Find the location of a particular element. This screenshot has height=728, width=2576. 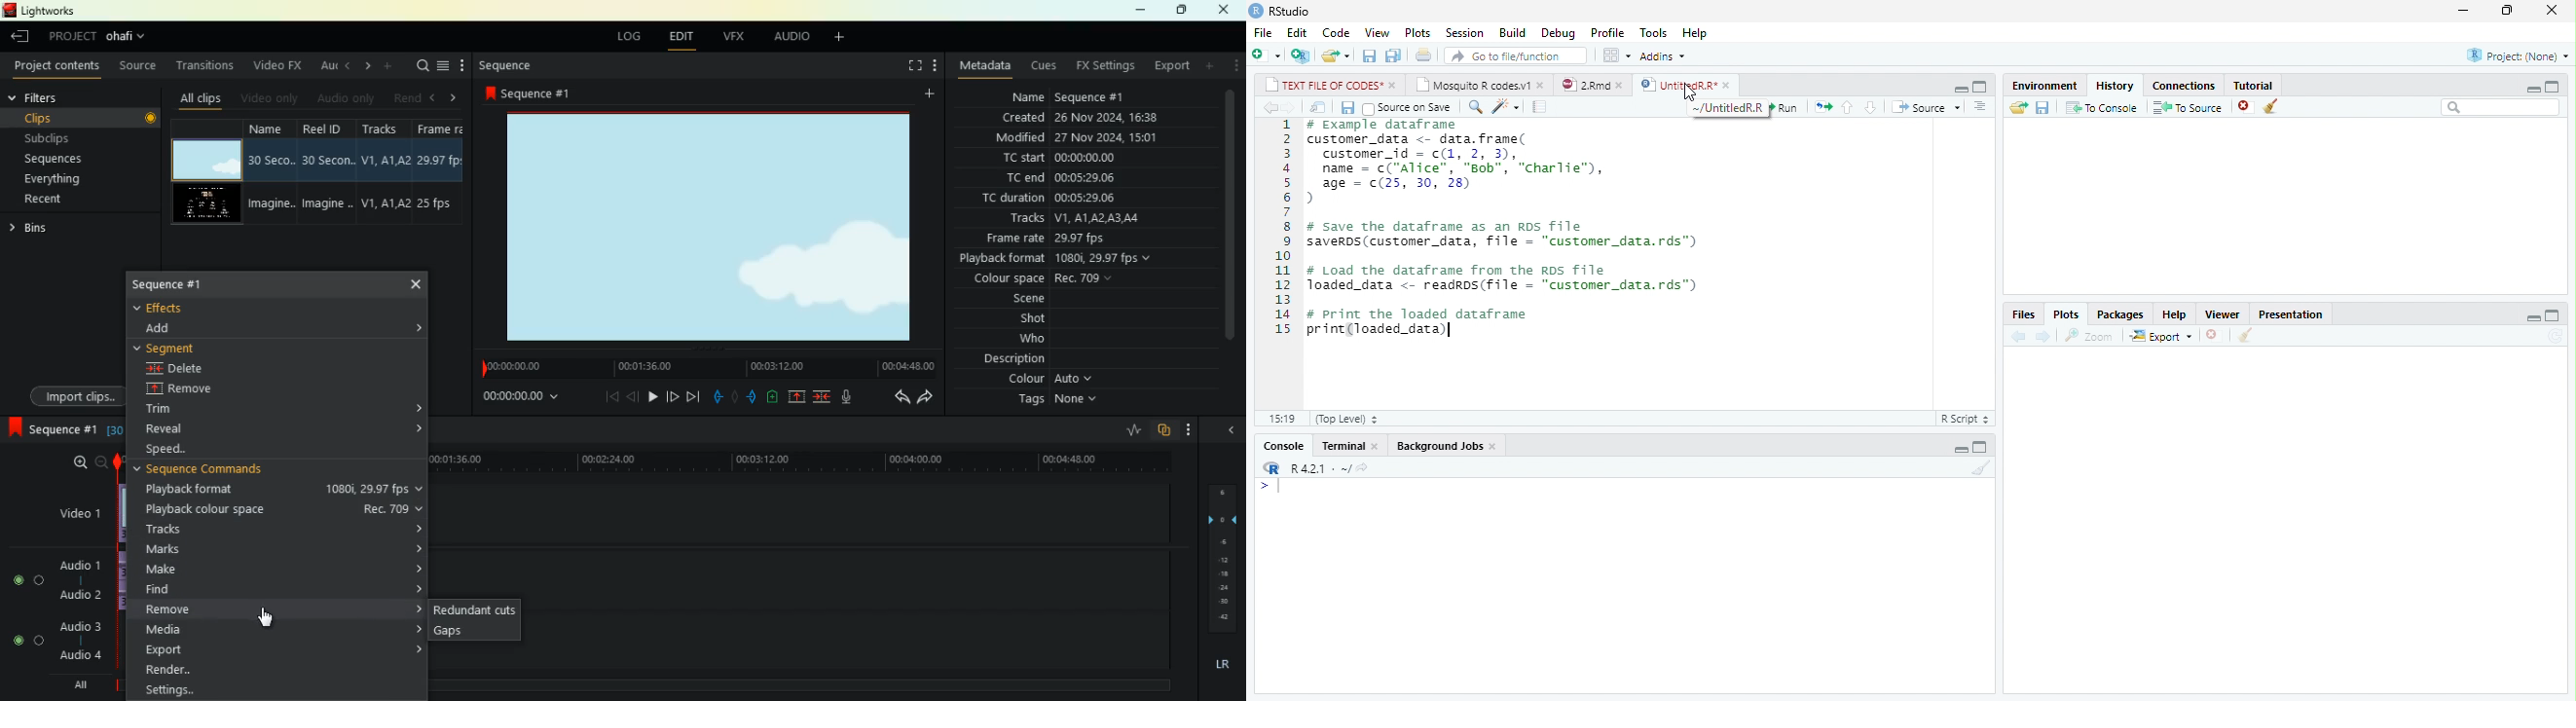

15:19 is located at coordinates (1284, 419).